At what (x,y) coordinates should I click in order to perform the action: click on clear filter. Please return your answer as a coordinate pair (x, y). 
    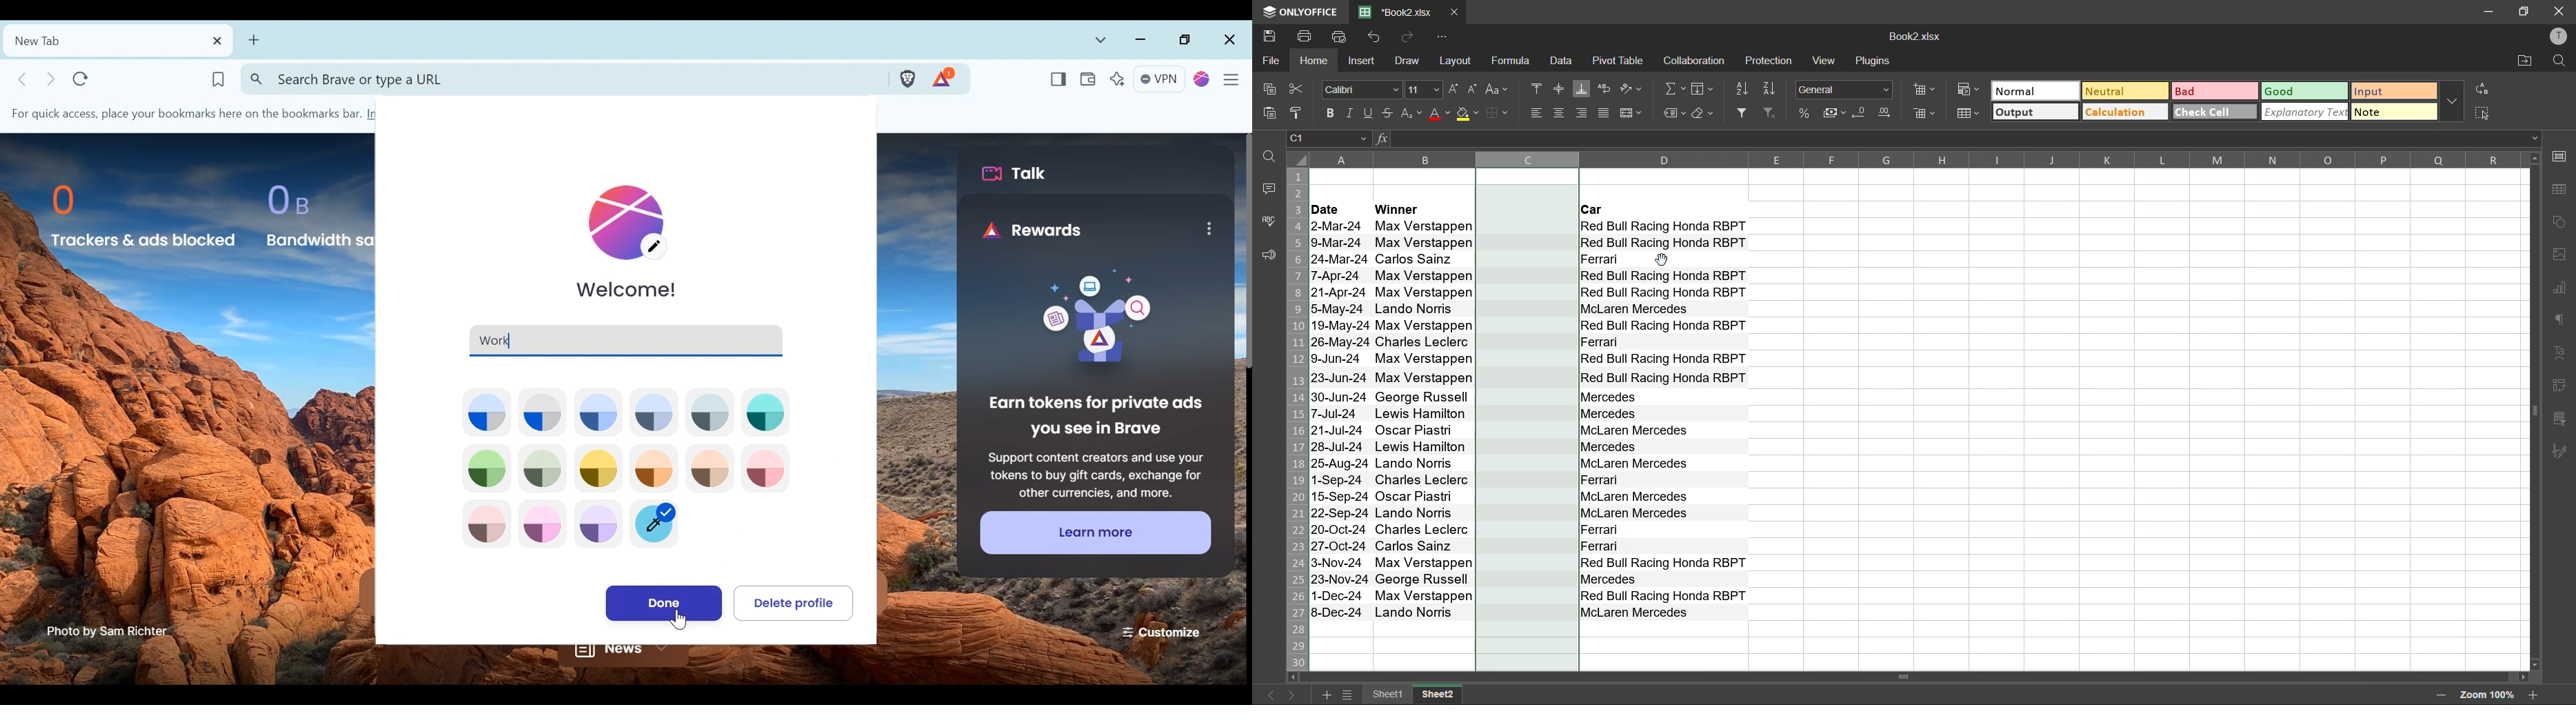
    Looking at the image, I should click on (1772, 115).